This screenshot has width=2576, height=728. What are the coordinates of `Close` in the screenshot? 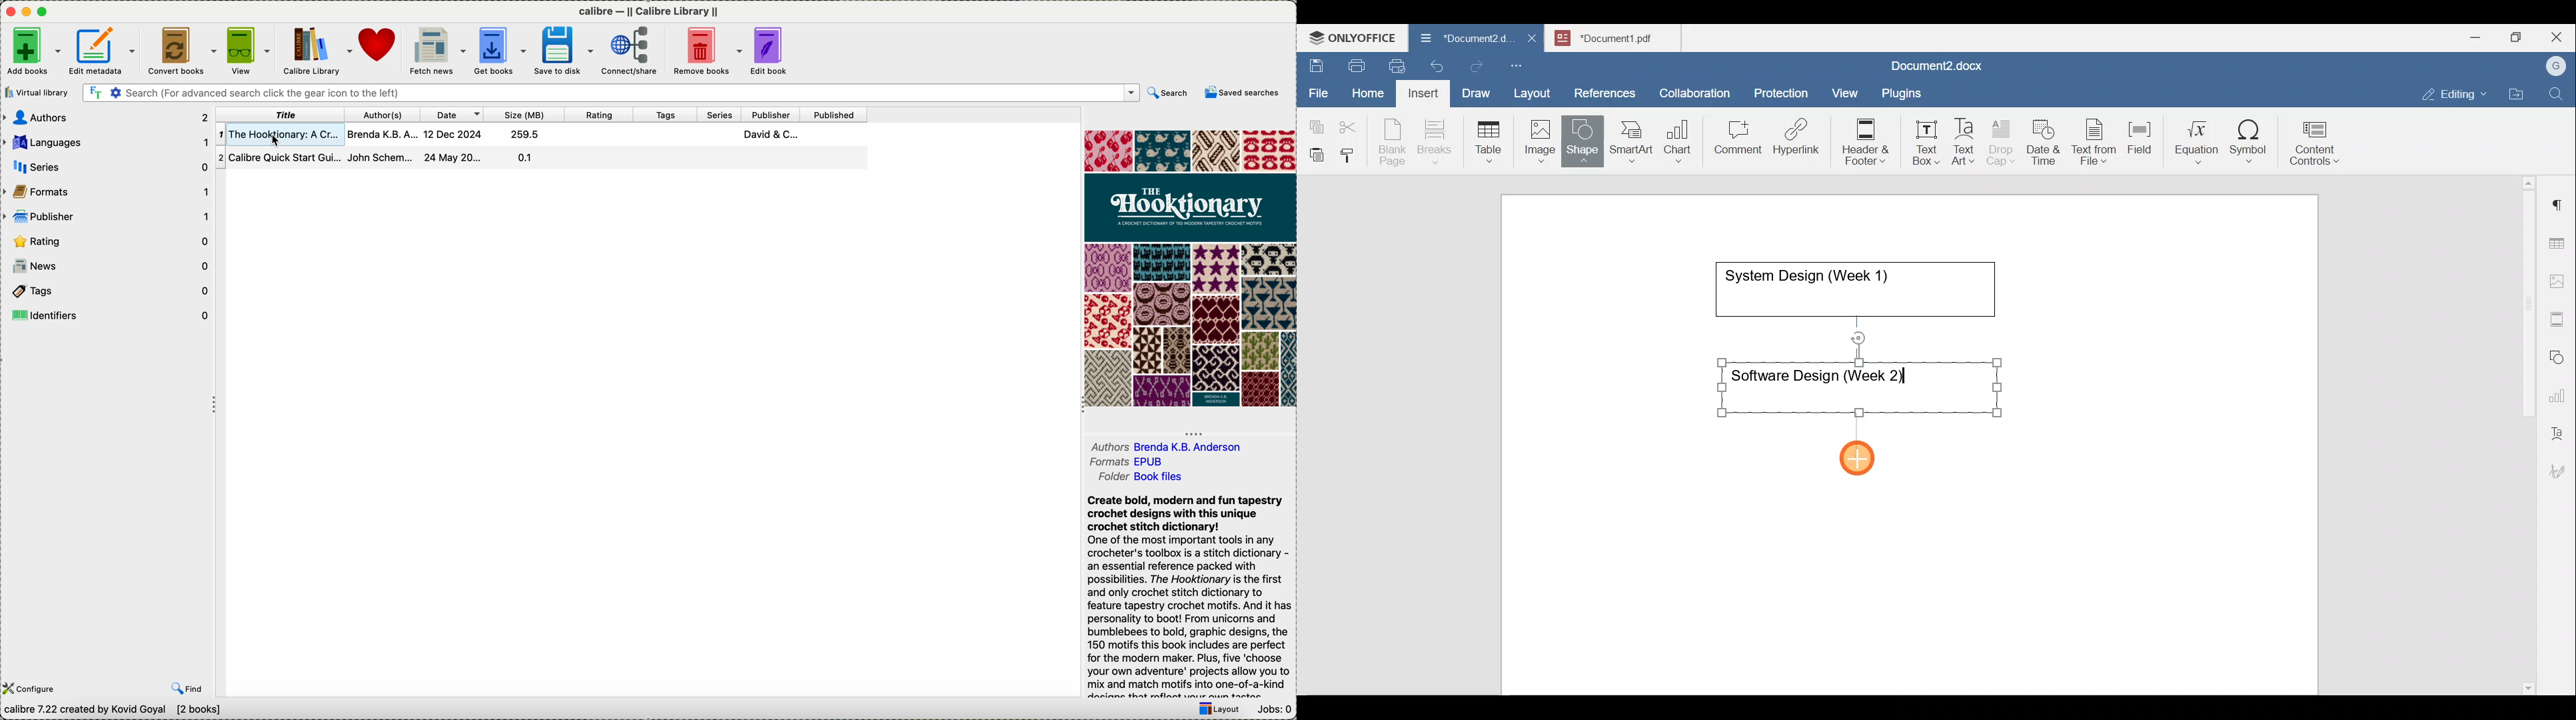 It's located at (2559, 38).